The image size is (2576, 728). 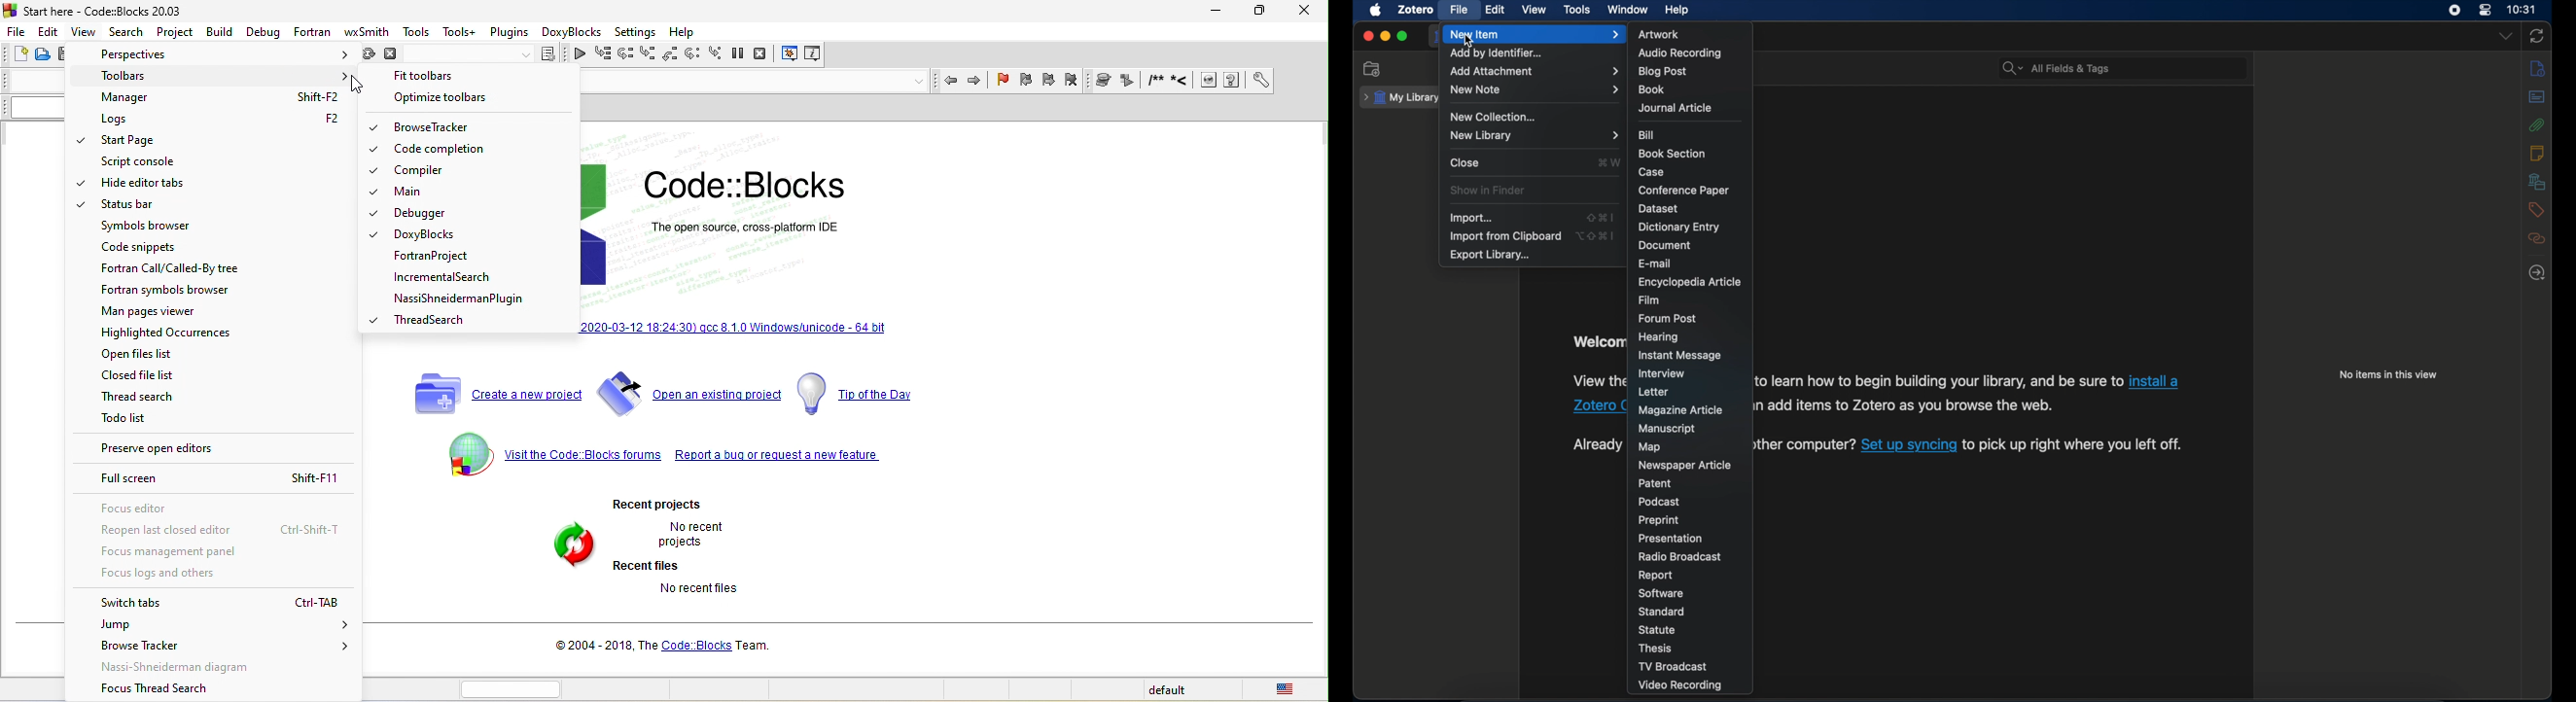 What do you see at coordinates (1679, 228) in the screenshot?
I see `dictionary entry` at bounding box center [1679, 228].